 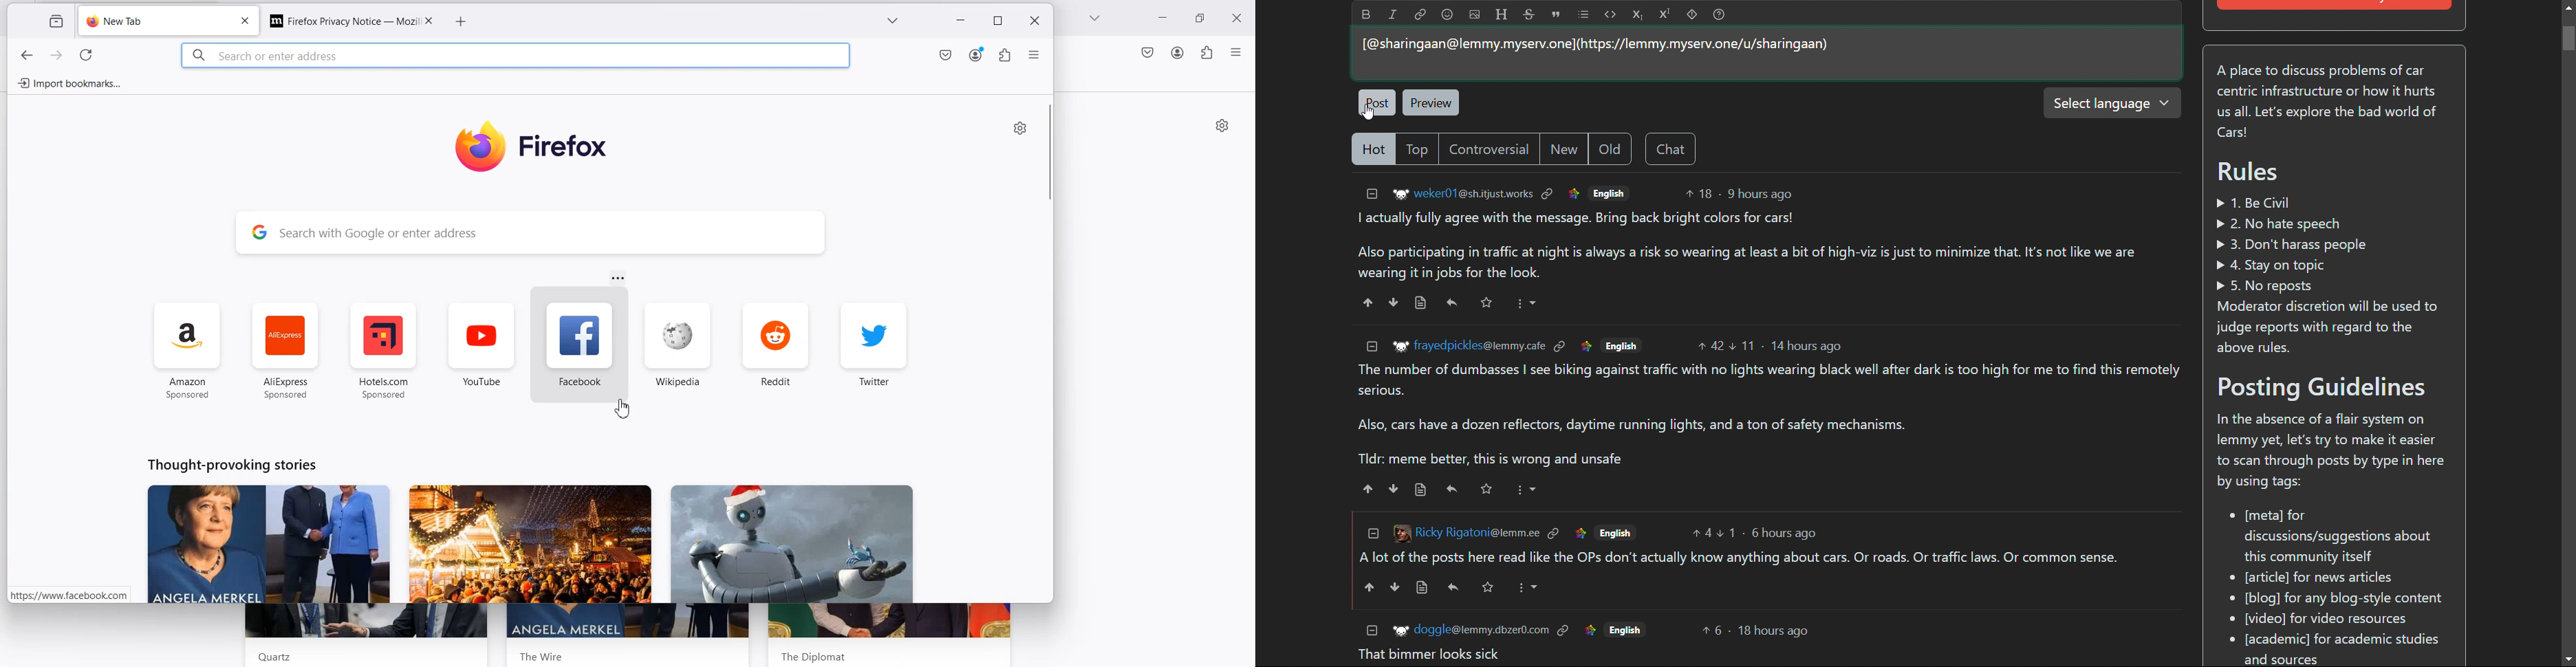 I want to click on youtube, so click(x=481, y=344).